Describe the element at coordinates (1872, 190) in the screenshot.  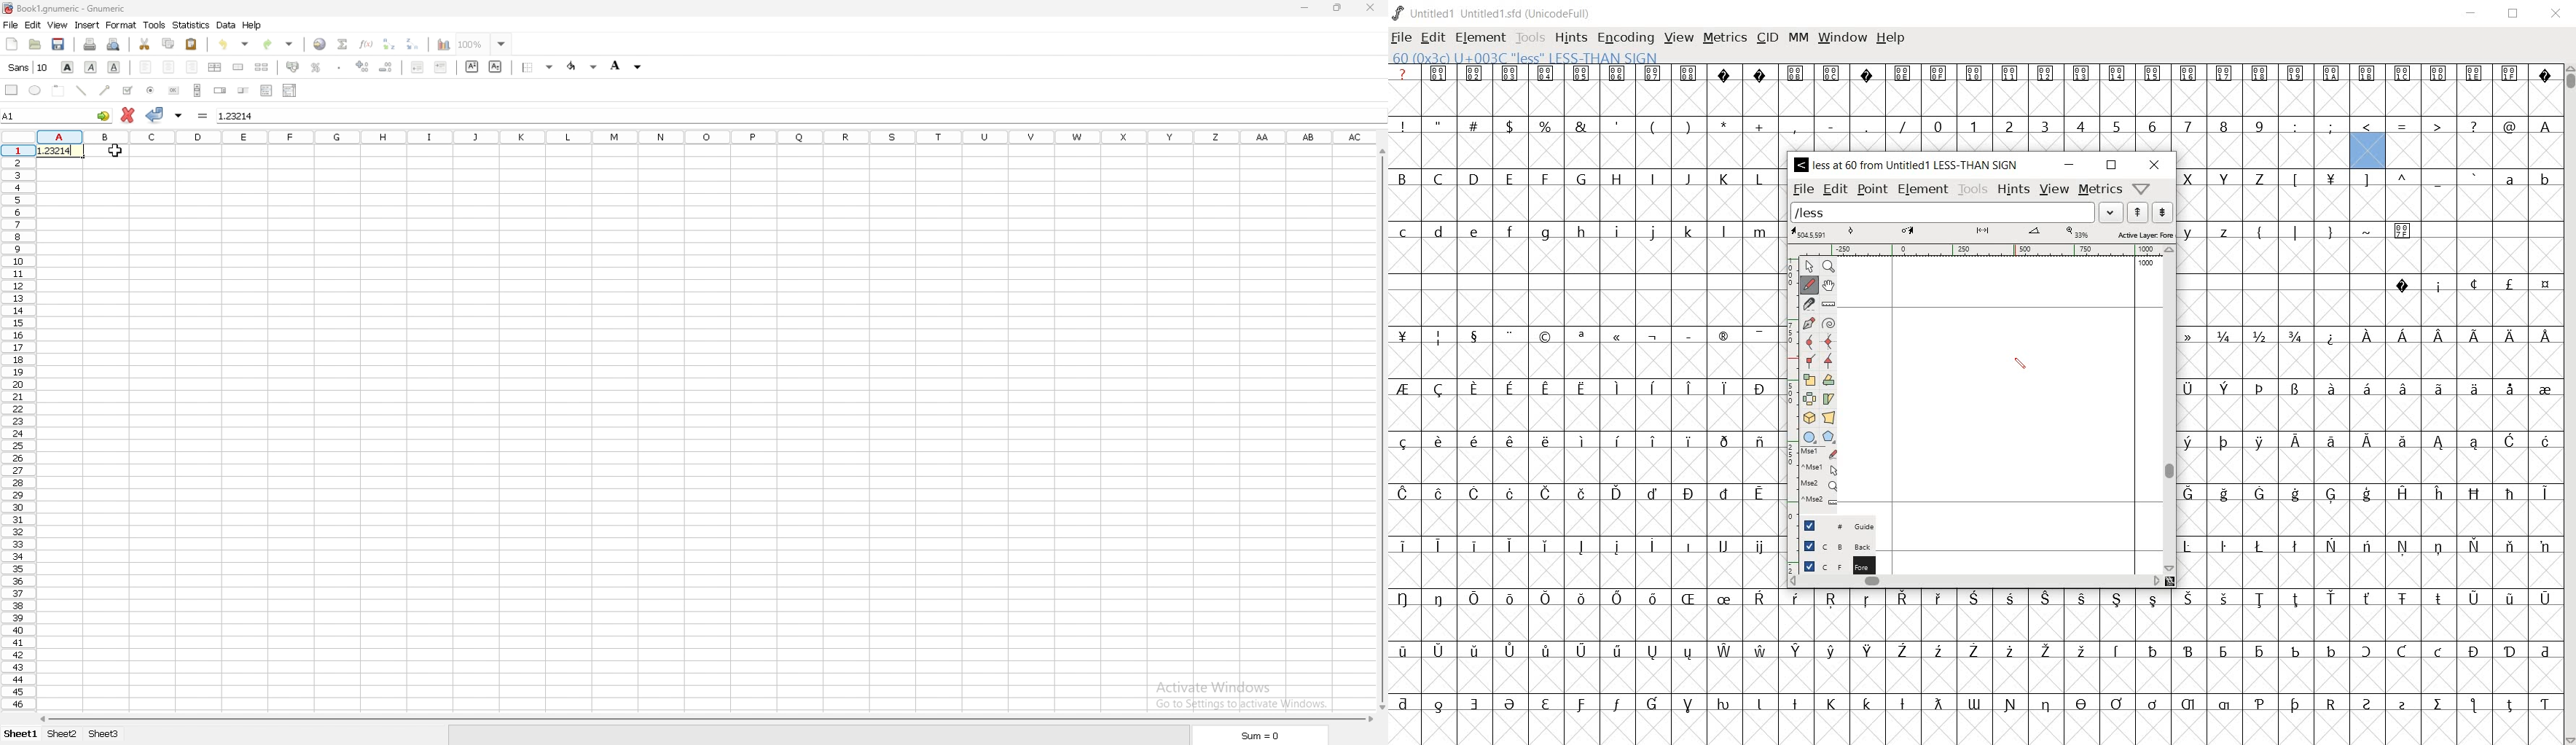
I see `point` at that location.